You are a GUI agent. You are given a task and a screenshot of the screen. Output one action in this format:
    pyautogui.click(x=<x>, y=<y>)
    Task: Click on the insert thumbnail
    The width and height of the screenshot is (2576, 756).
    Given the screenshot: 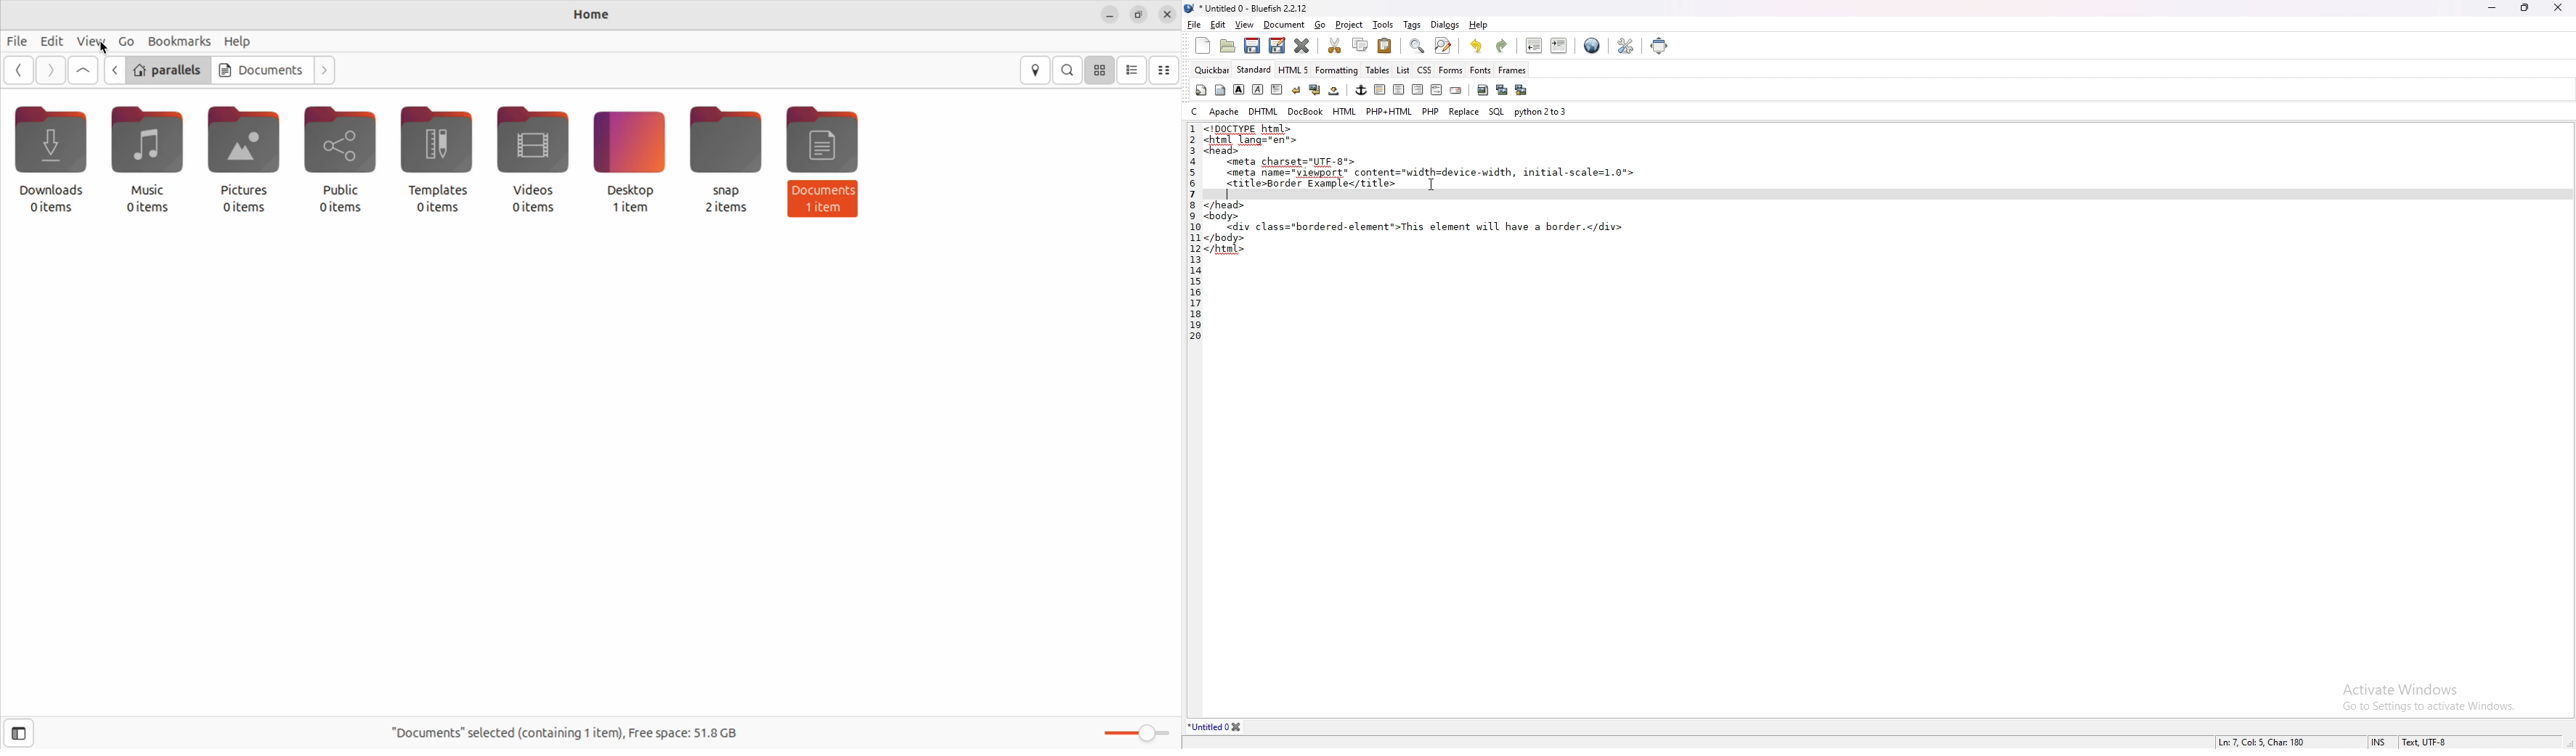 What is the action you would take?
    pyautogui.click(x=1502, y=90)
    